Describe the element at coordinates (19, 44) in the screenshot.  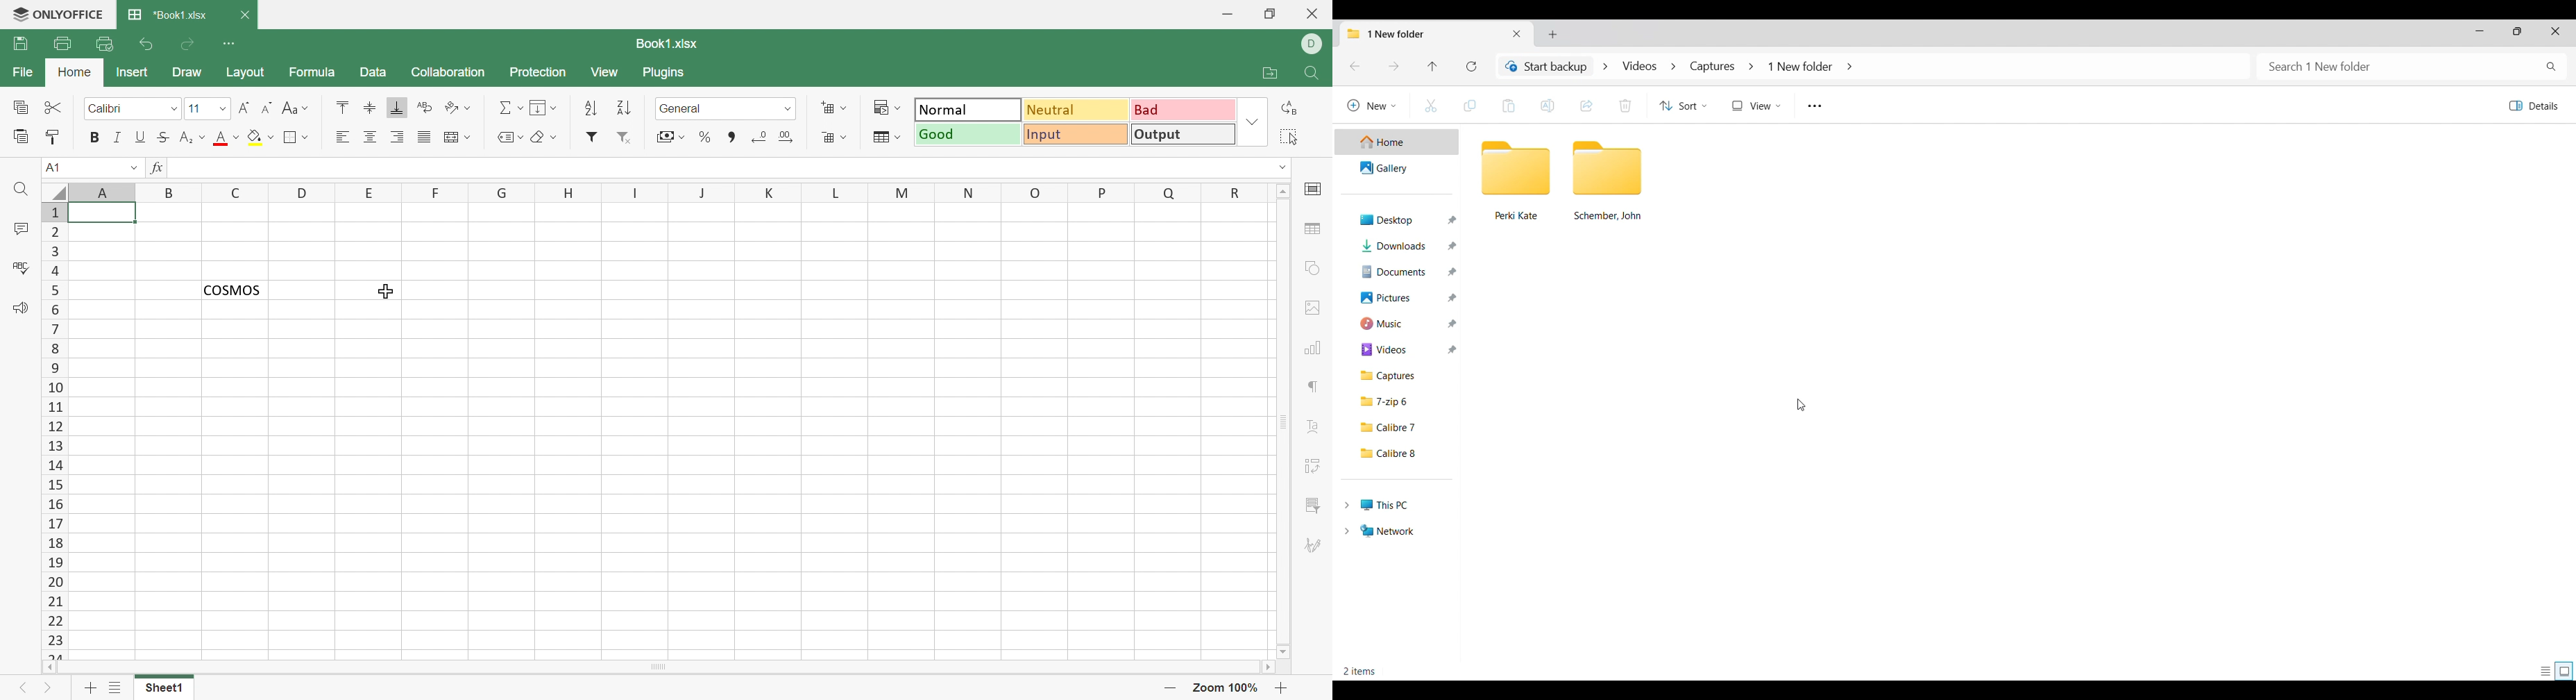
I see `Save` at that location.